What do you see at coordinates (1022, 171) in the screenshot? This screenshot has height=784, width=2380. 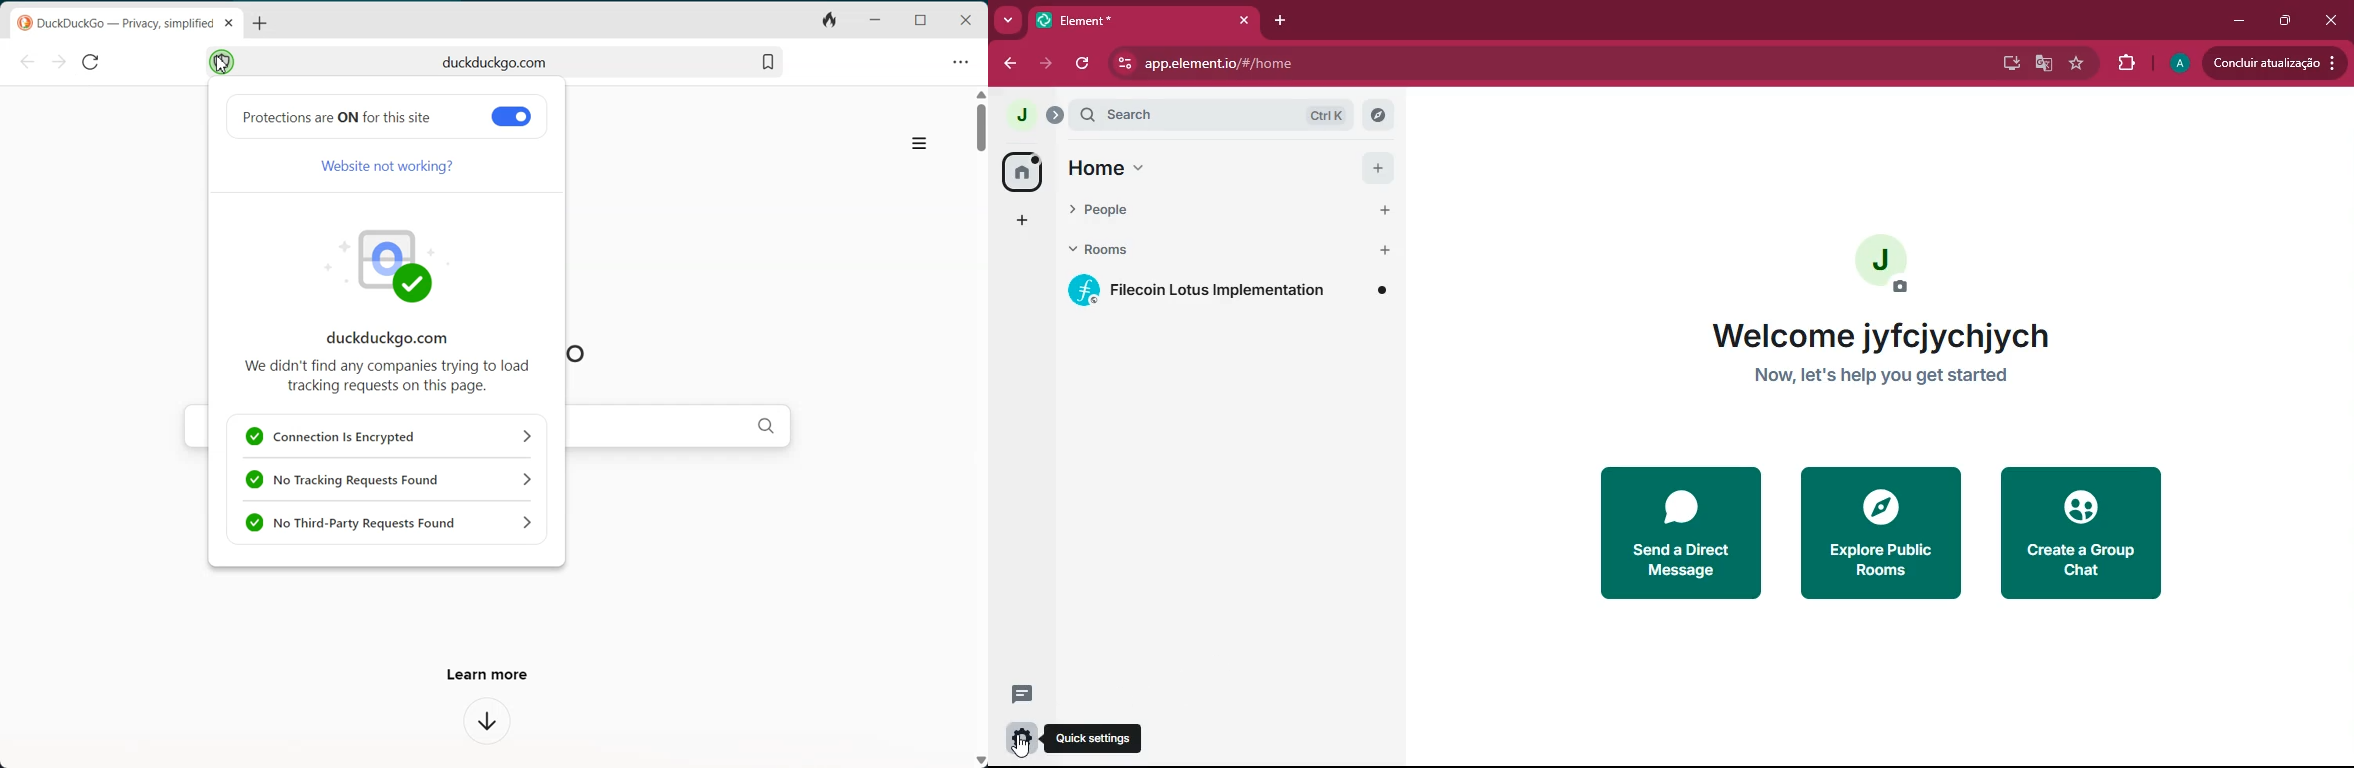 I see `home` at bounding box center [1022, 171].